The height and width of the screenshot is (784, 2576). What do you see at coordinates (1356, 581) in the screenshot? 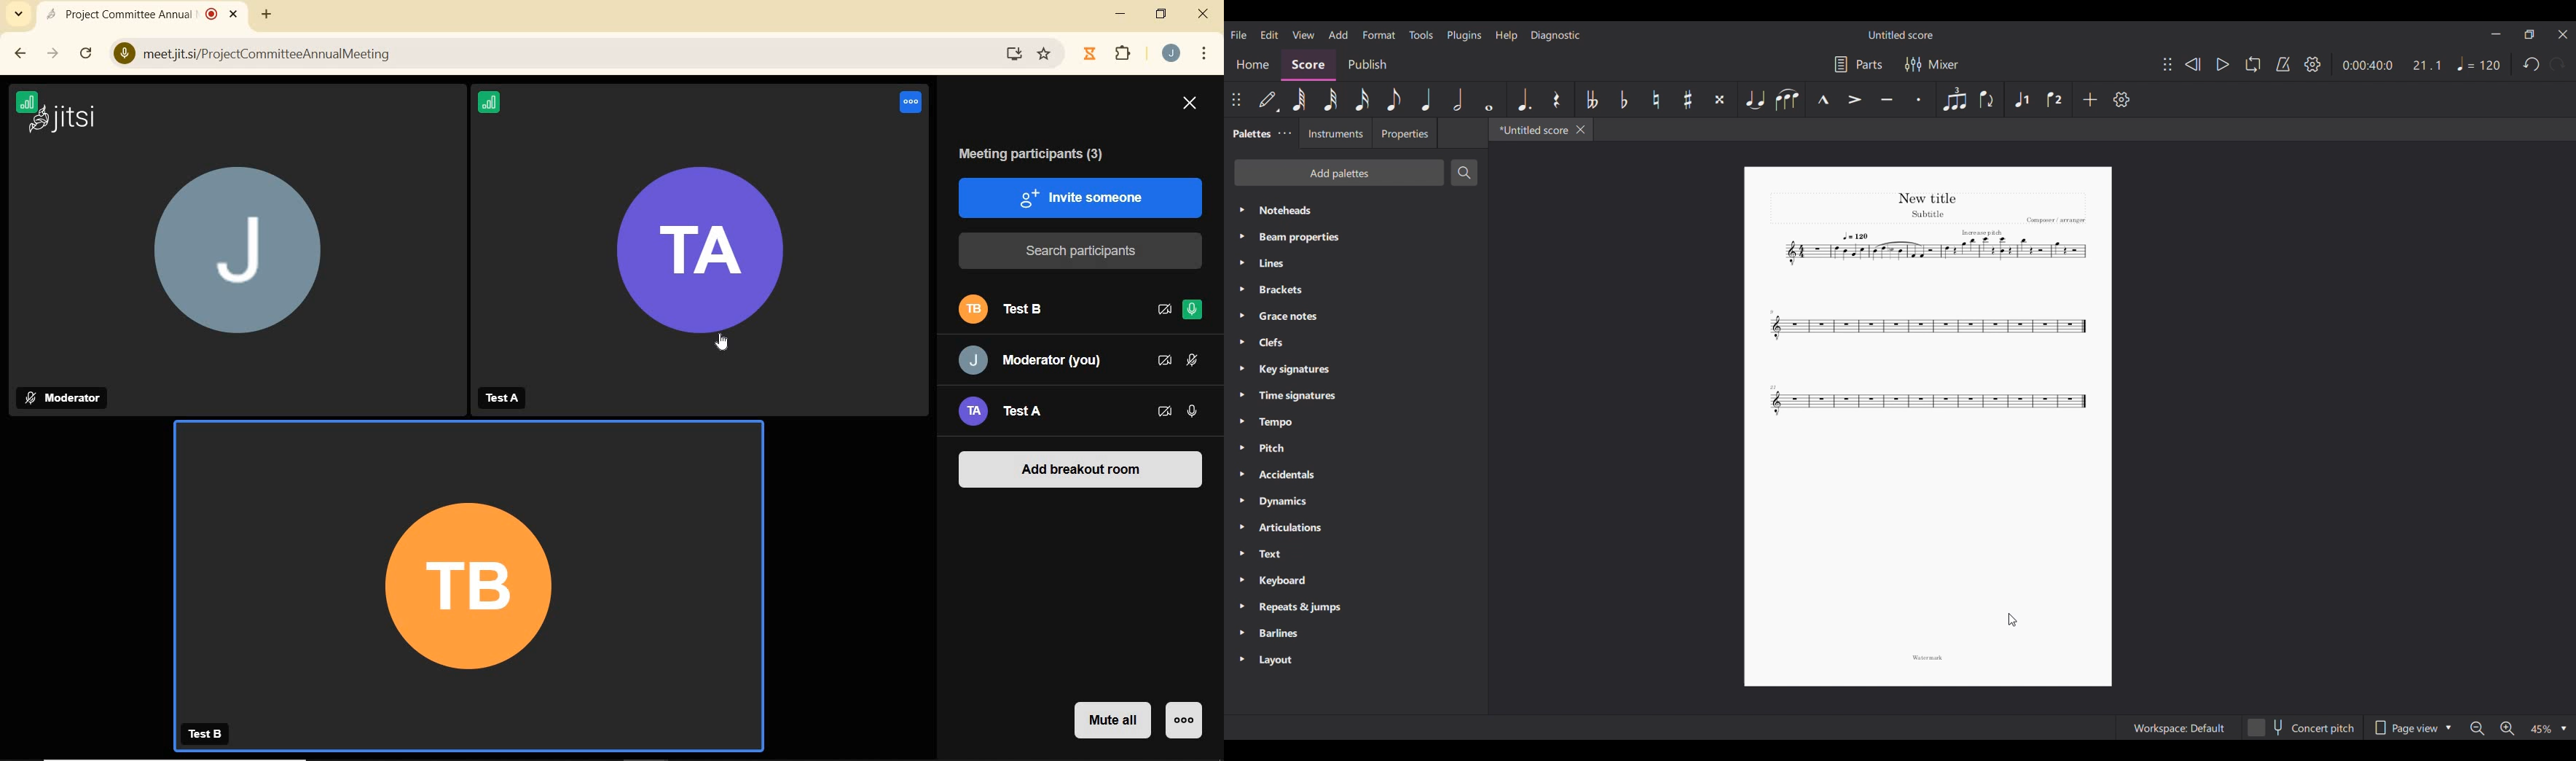
I see `Keyboard` at bounding box center [1356, 581].